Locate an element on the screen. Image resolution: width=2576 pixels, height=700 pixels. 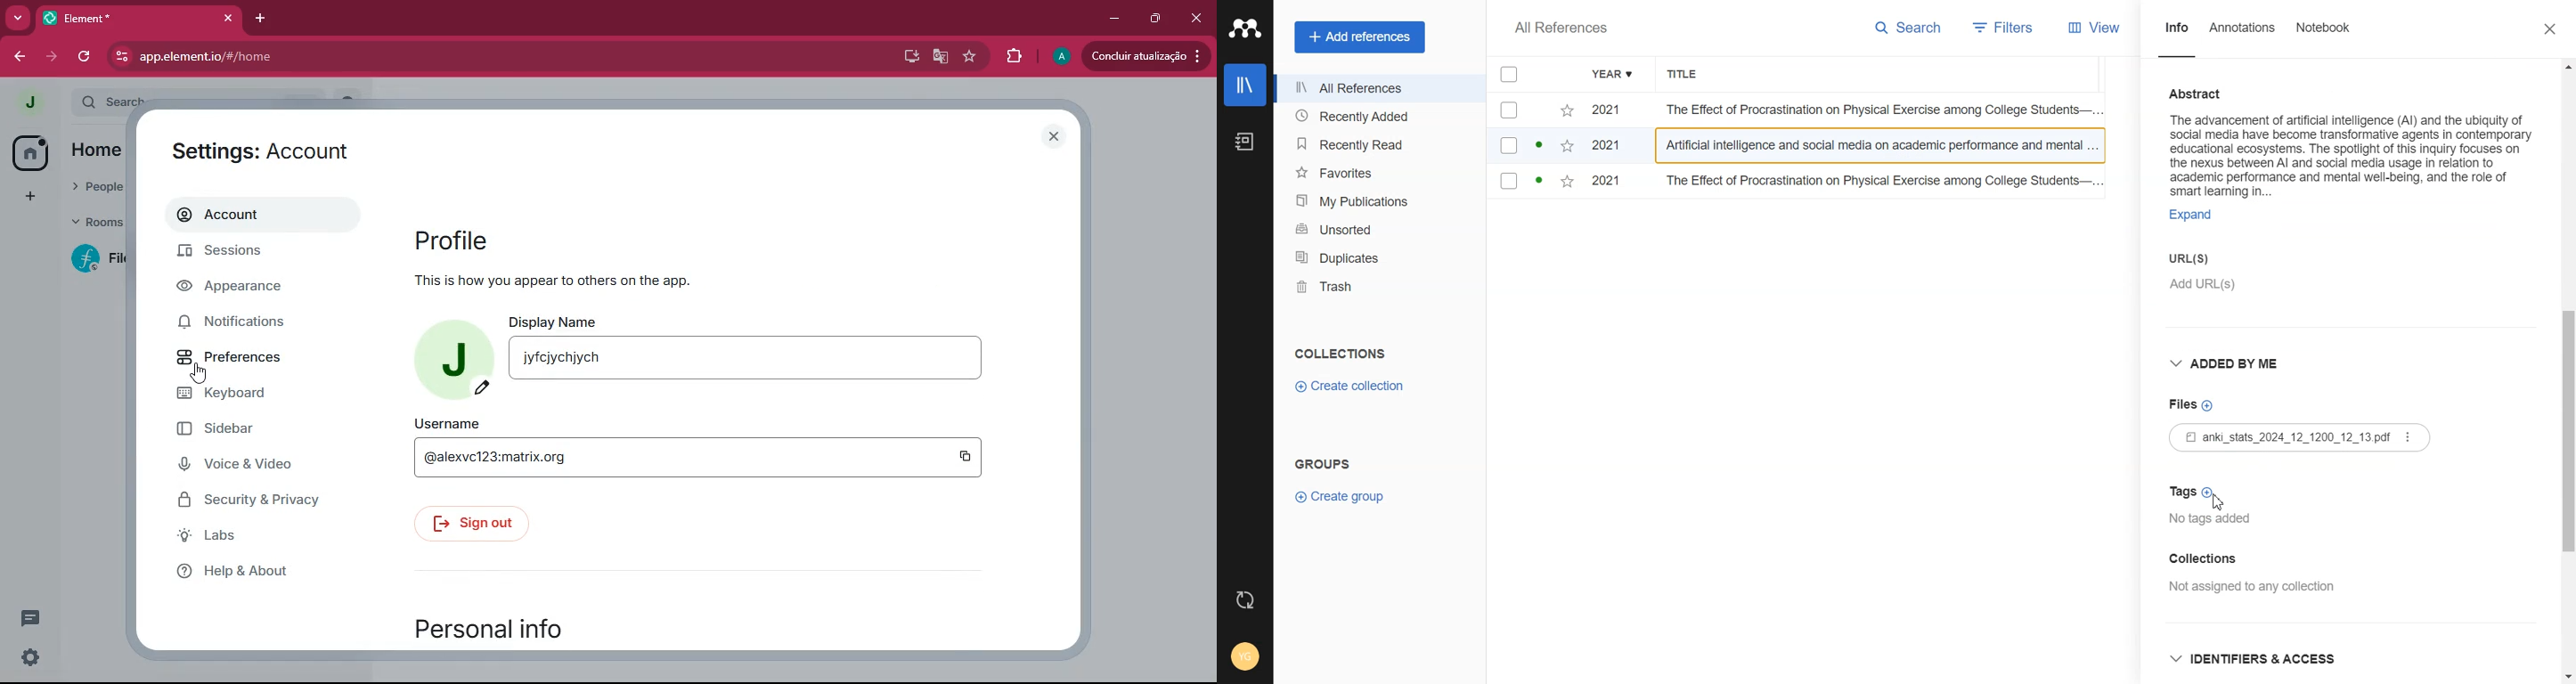
Create group is located at coordinates (1339, 496).